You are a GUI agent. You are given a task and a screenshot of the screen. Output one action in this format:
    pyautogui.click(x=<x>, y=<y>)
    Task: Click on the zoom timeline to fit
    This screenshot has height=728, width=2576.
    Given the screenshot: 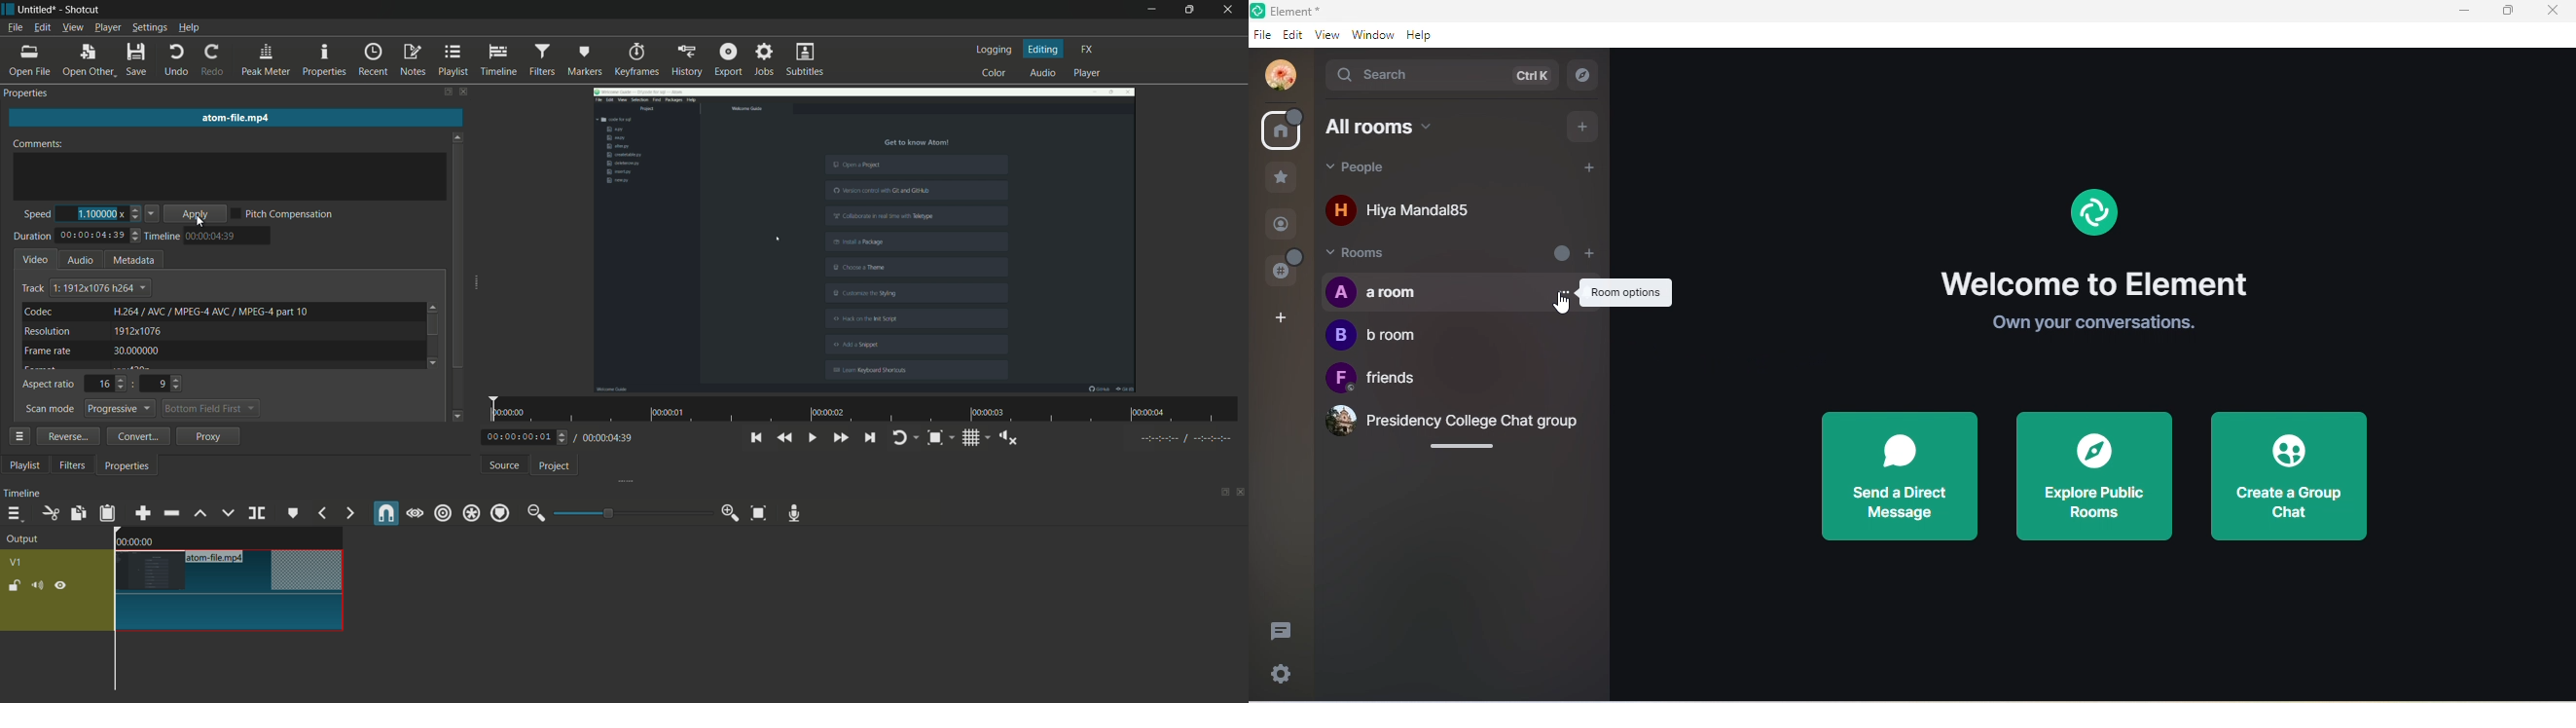 What is the action you would take?
    pyautogui.click(x=759, y=514)
    